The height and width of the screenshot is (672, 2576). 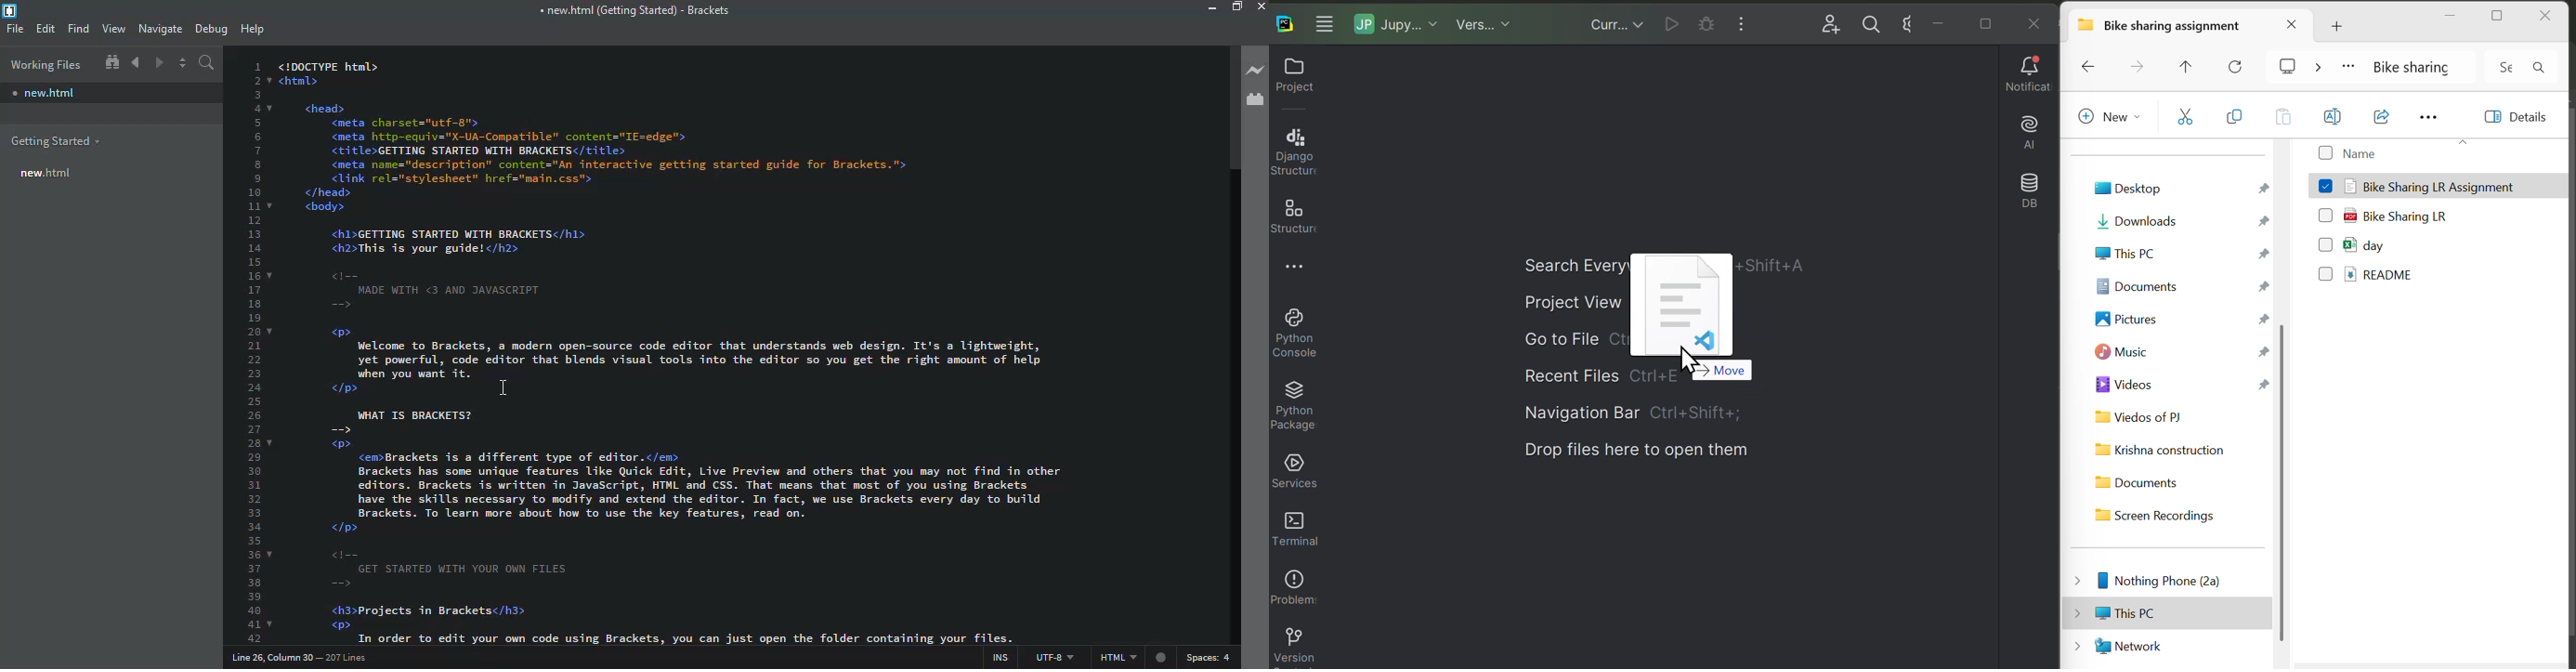 I want to click on Details, so click(x=2525, y=120).